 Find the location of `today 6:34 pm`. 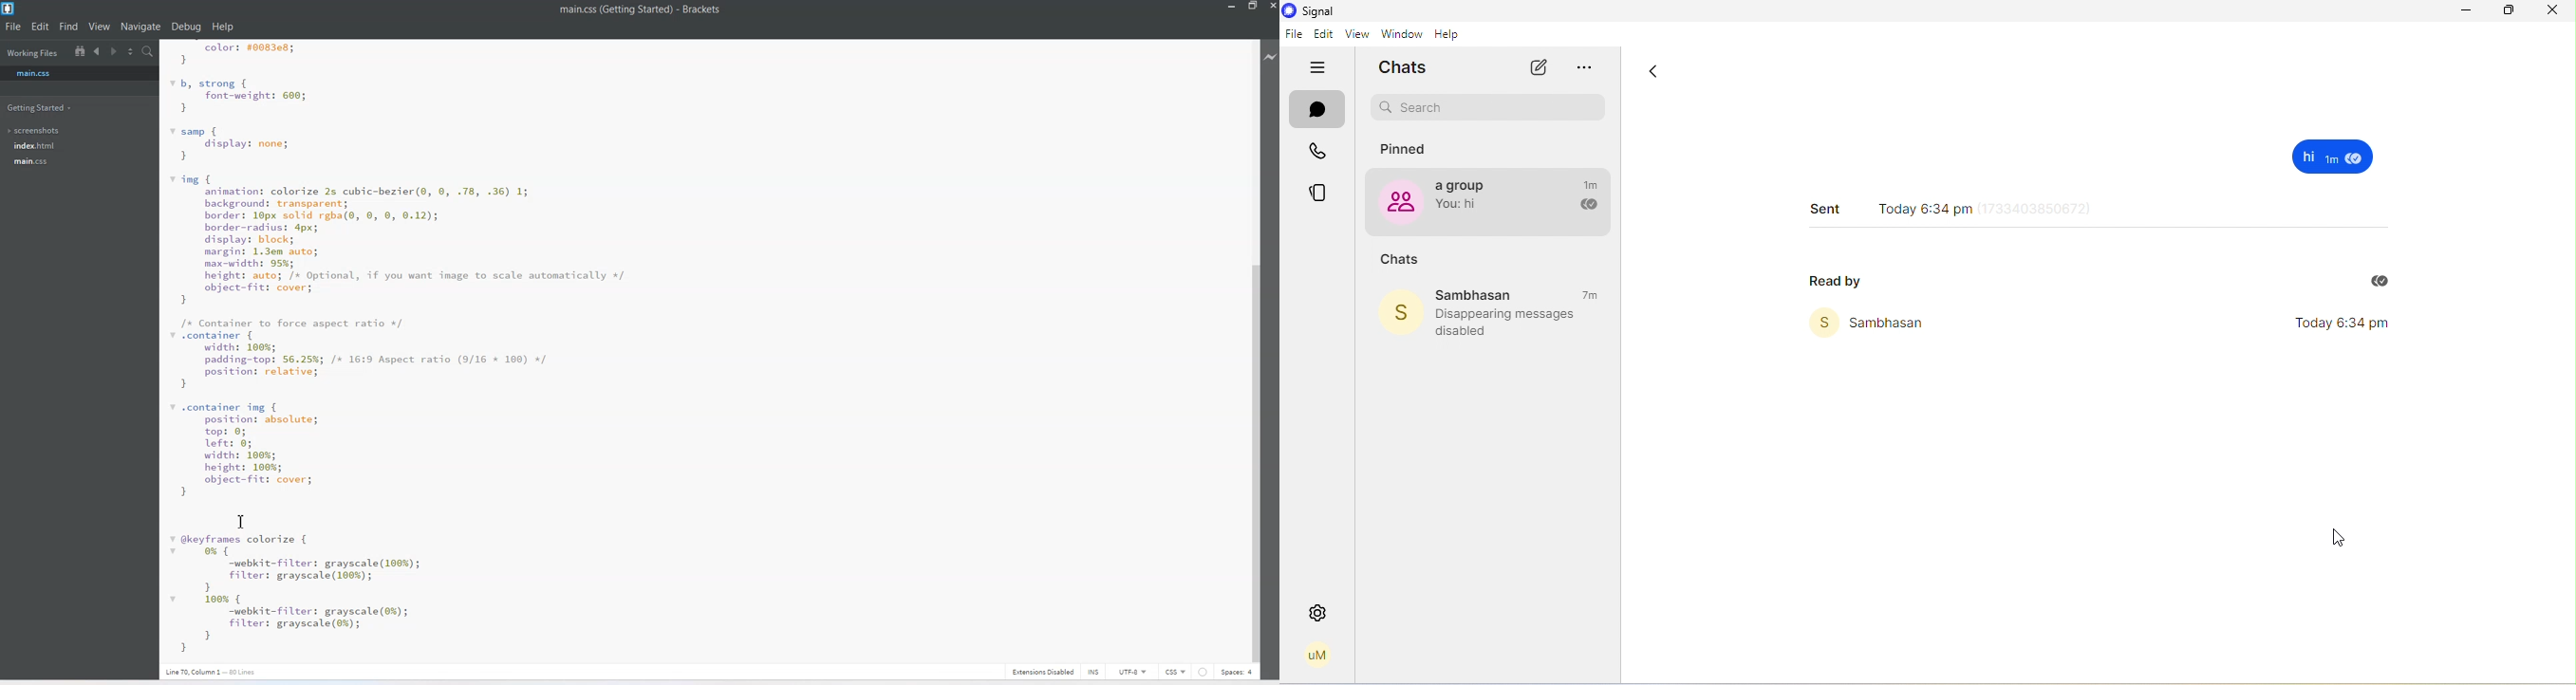

today 6:34 pm is located at coordinates (1958, 204).